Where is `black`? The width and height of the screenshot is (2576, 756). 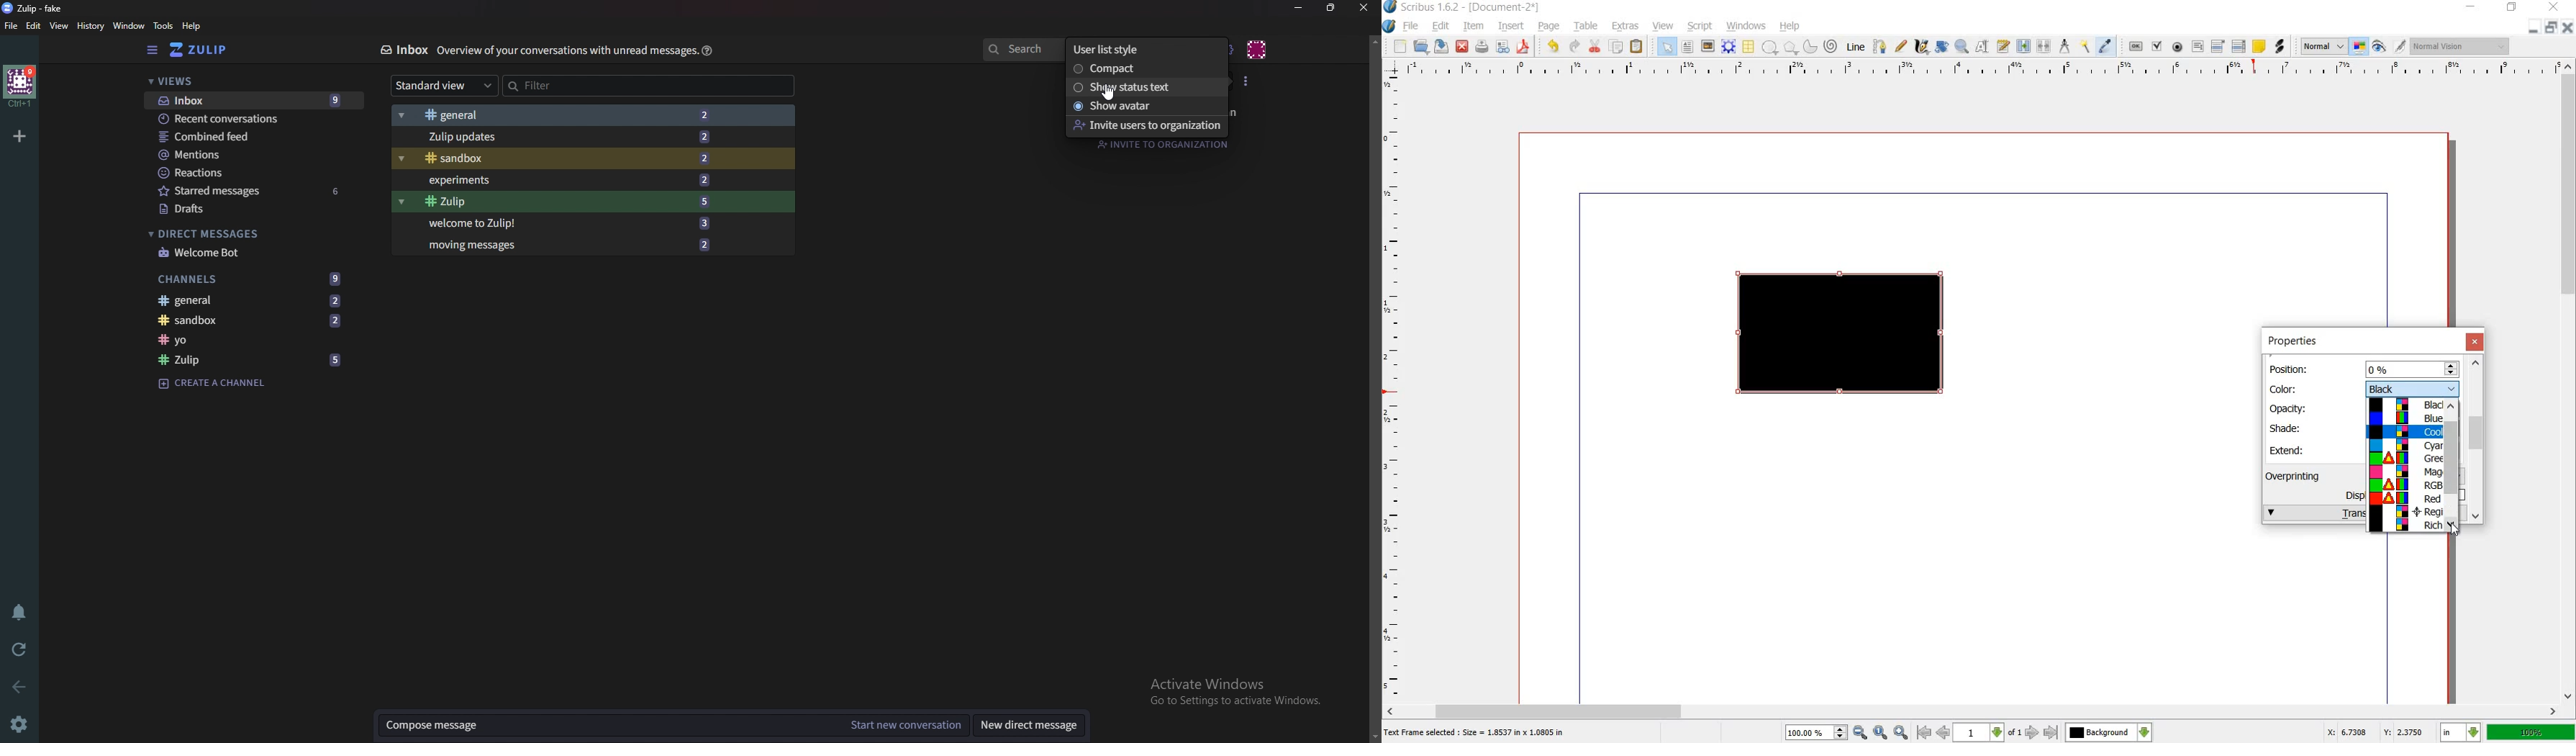
black is located at coordinates (2412, 388).